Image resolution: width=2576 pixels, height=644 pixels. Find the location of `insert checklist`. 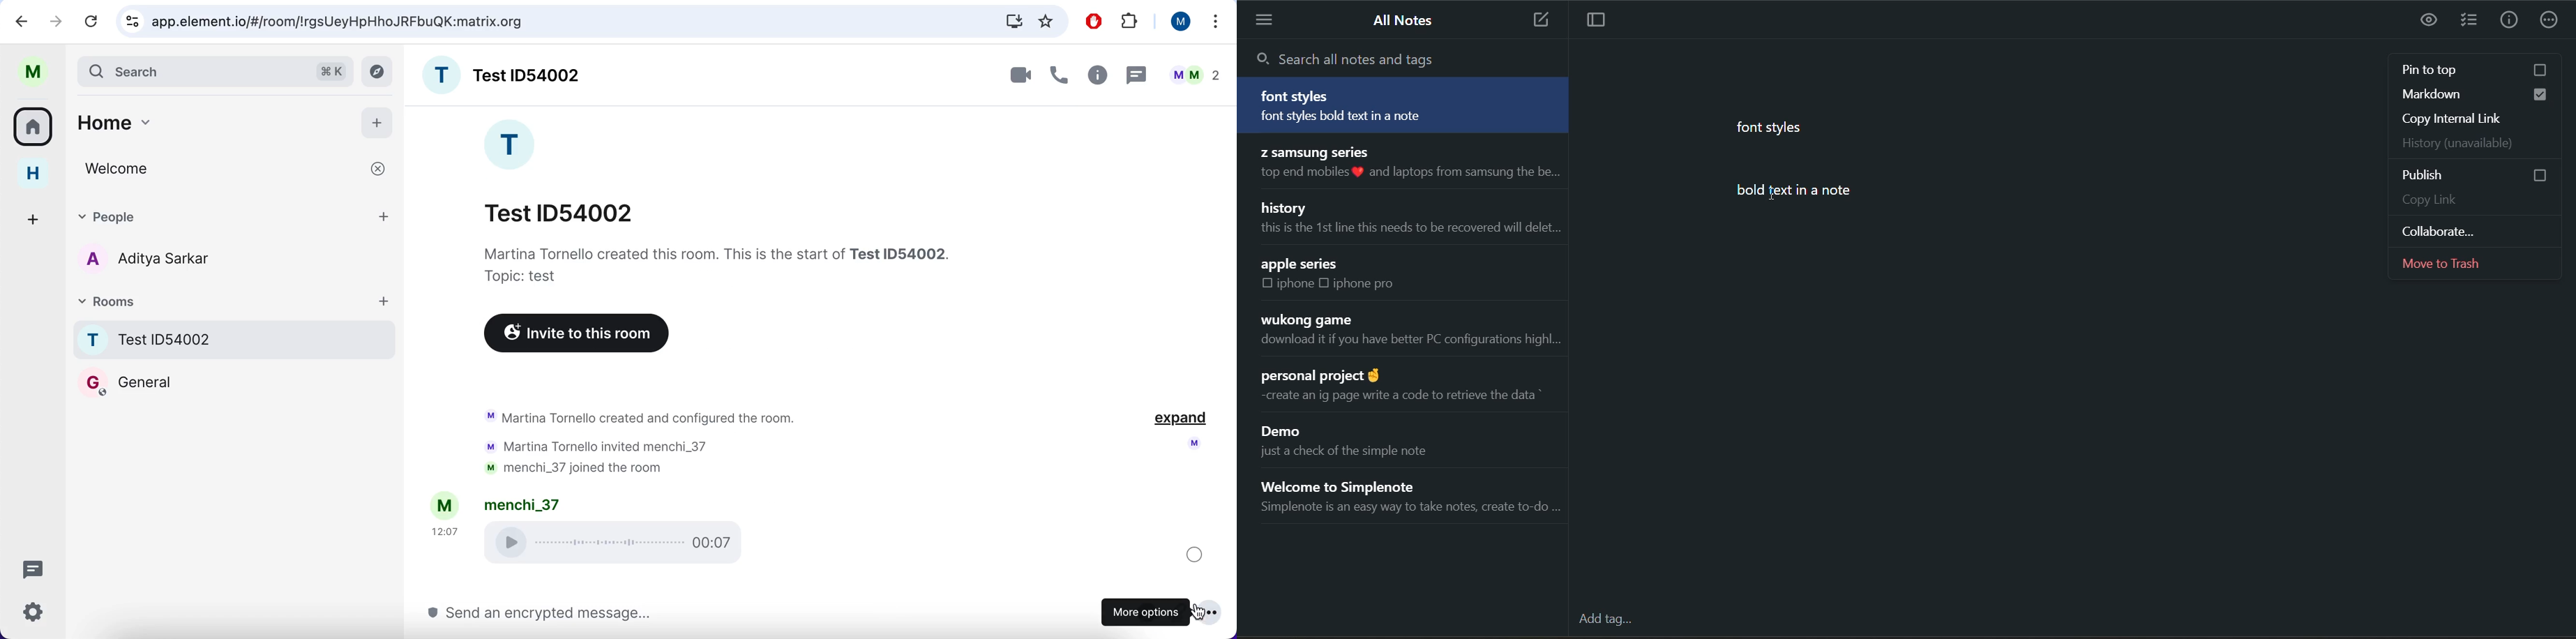

insert checklist is located at coordinates (2469, 22).